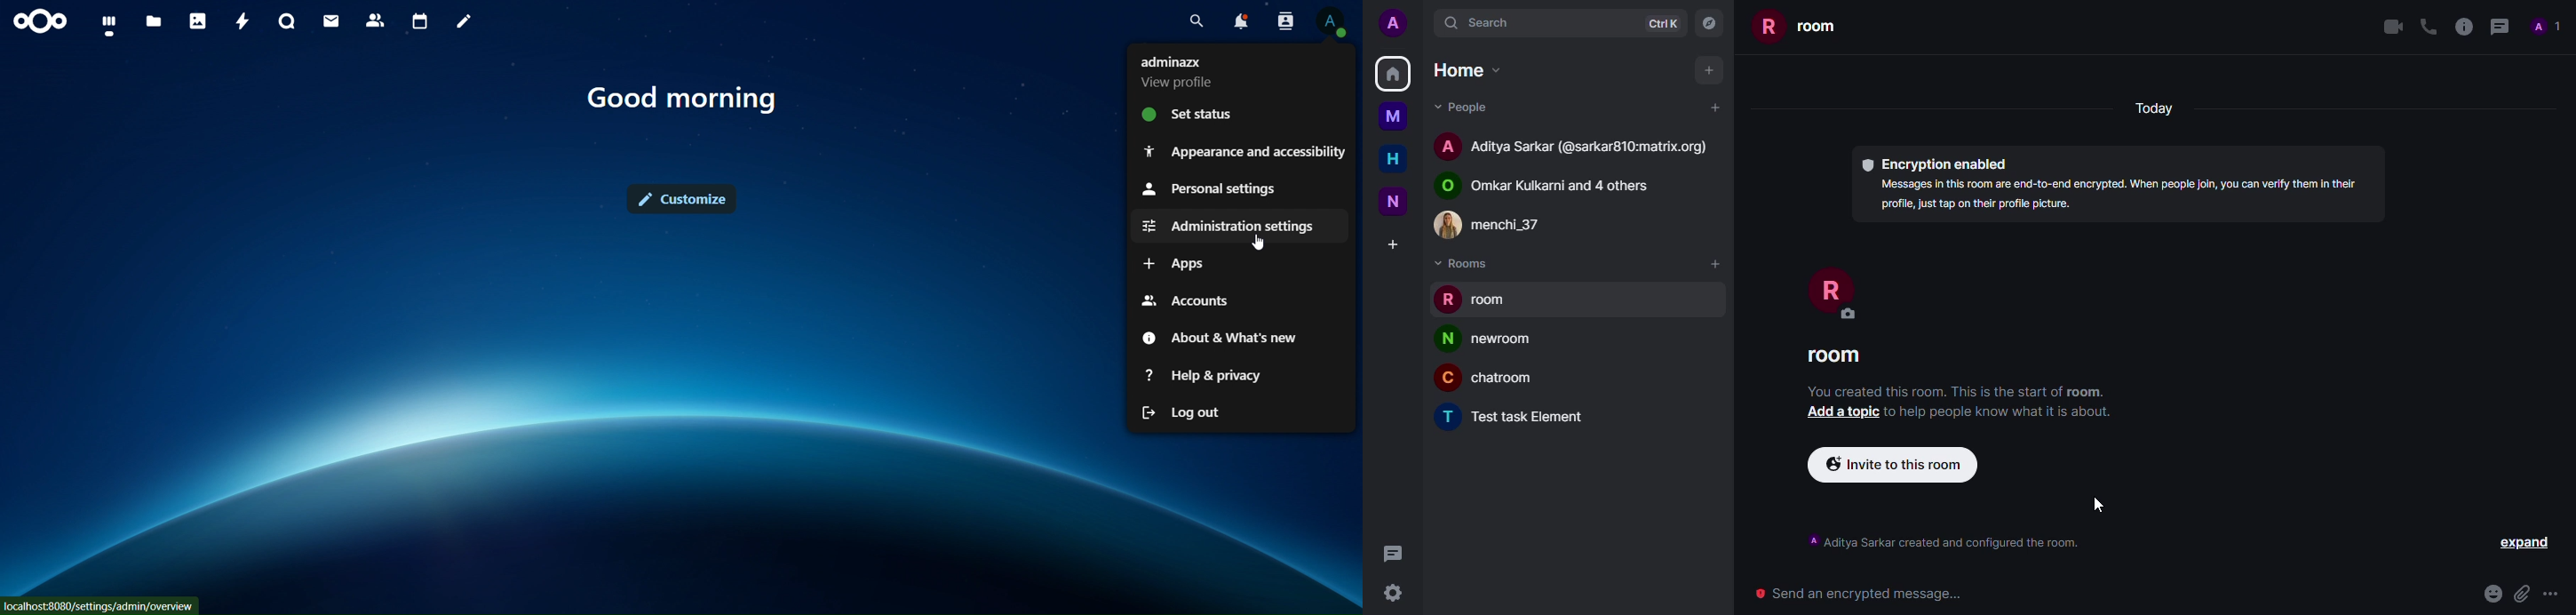 This screenshot has width=2576, height=616. Describe the element at coordinates (1707, 68) in the screenshot. I see `add` at that location.